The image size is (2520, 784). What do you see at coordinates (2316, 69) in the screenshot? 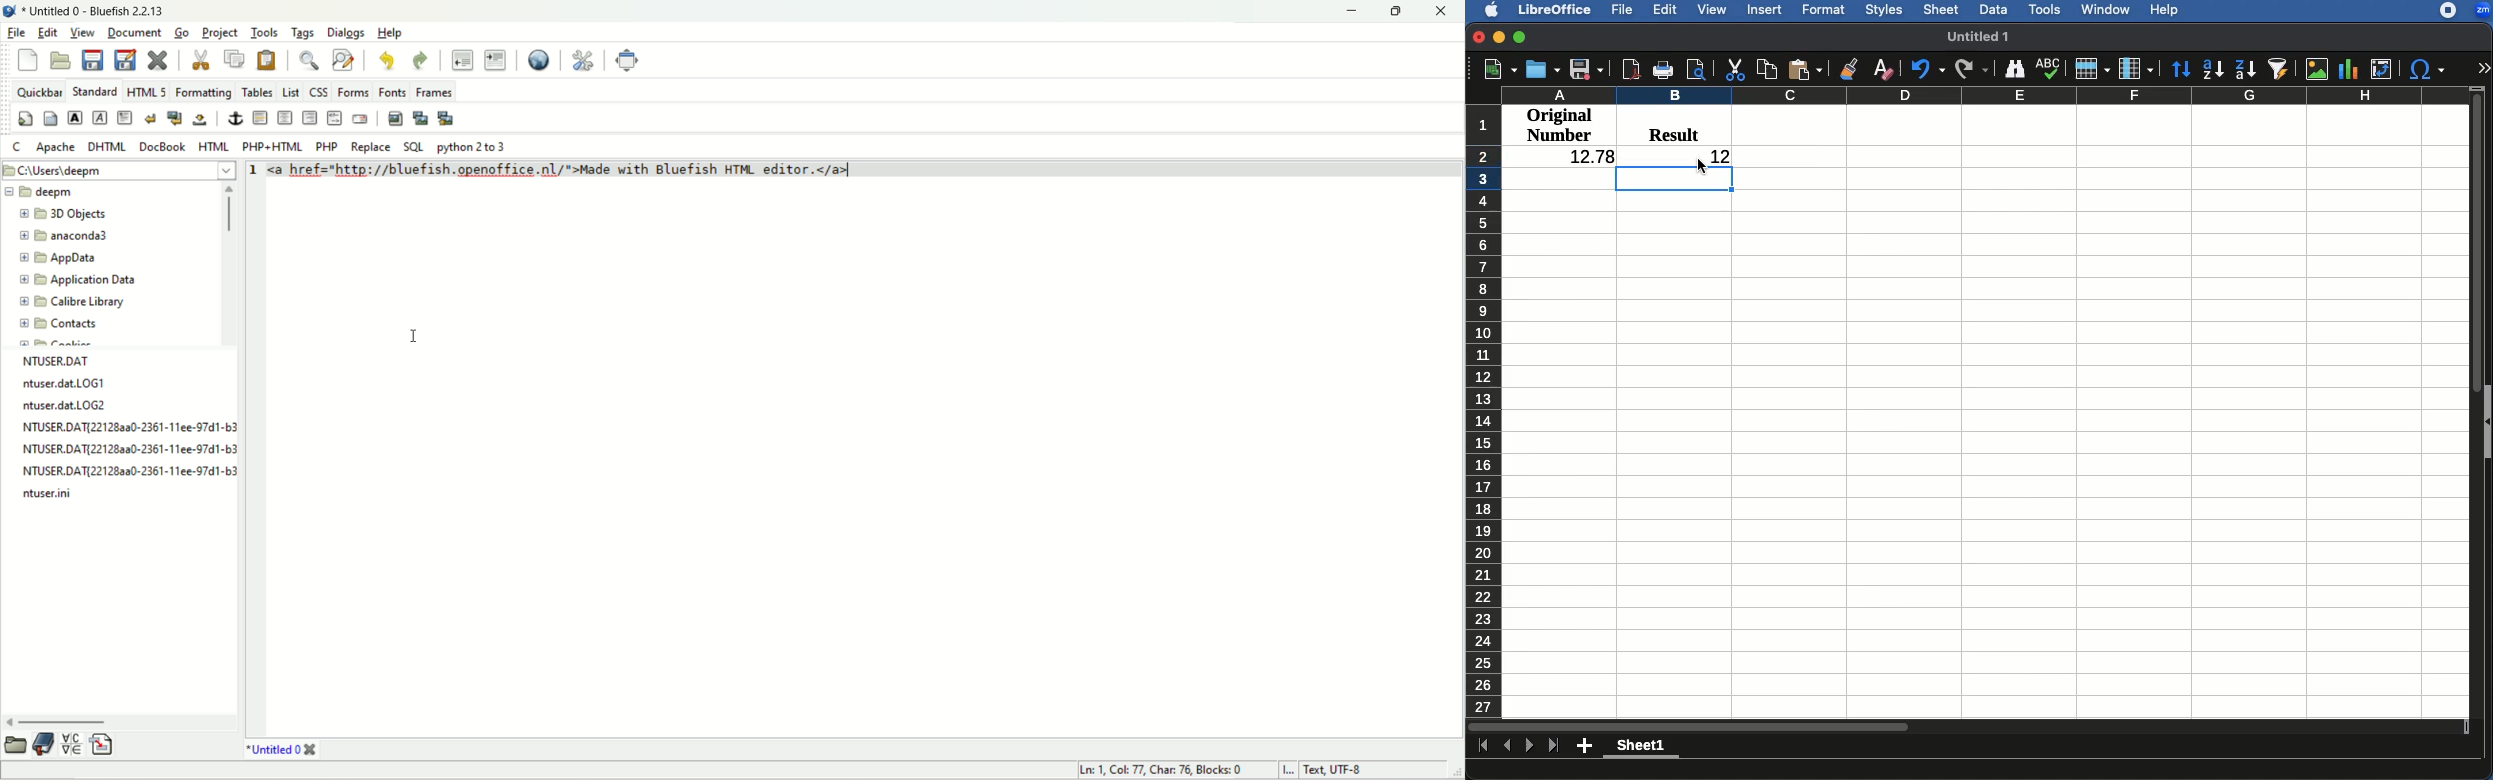
I see `Image` at bounding box center [2316, 69].